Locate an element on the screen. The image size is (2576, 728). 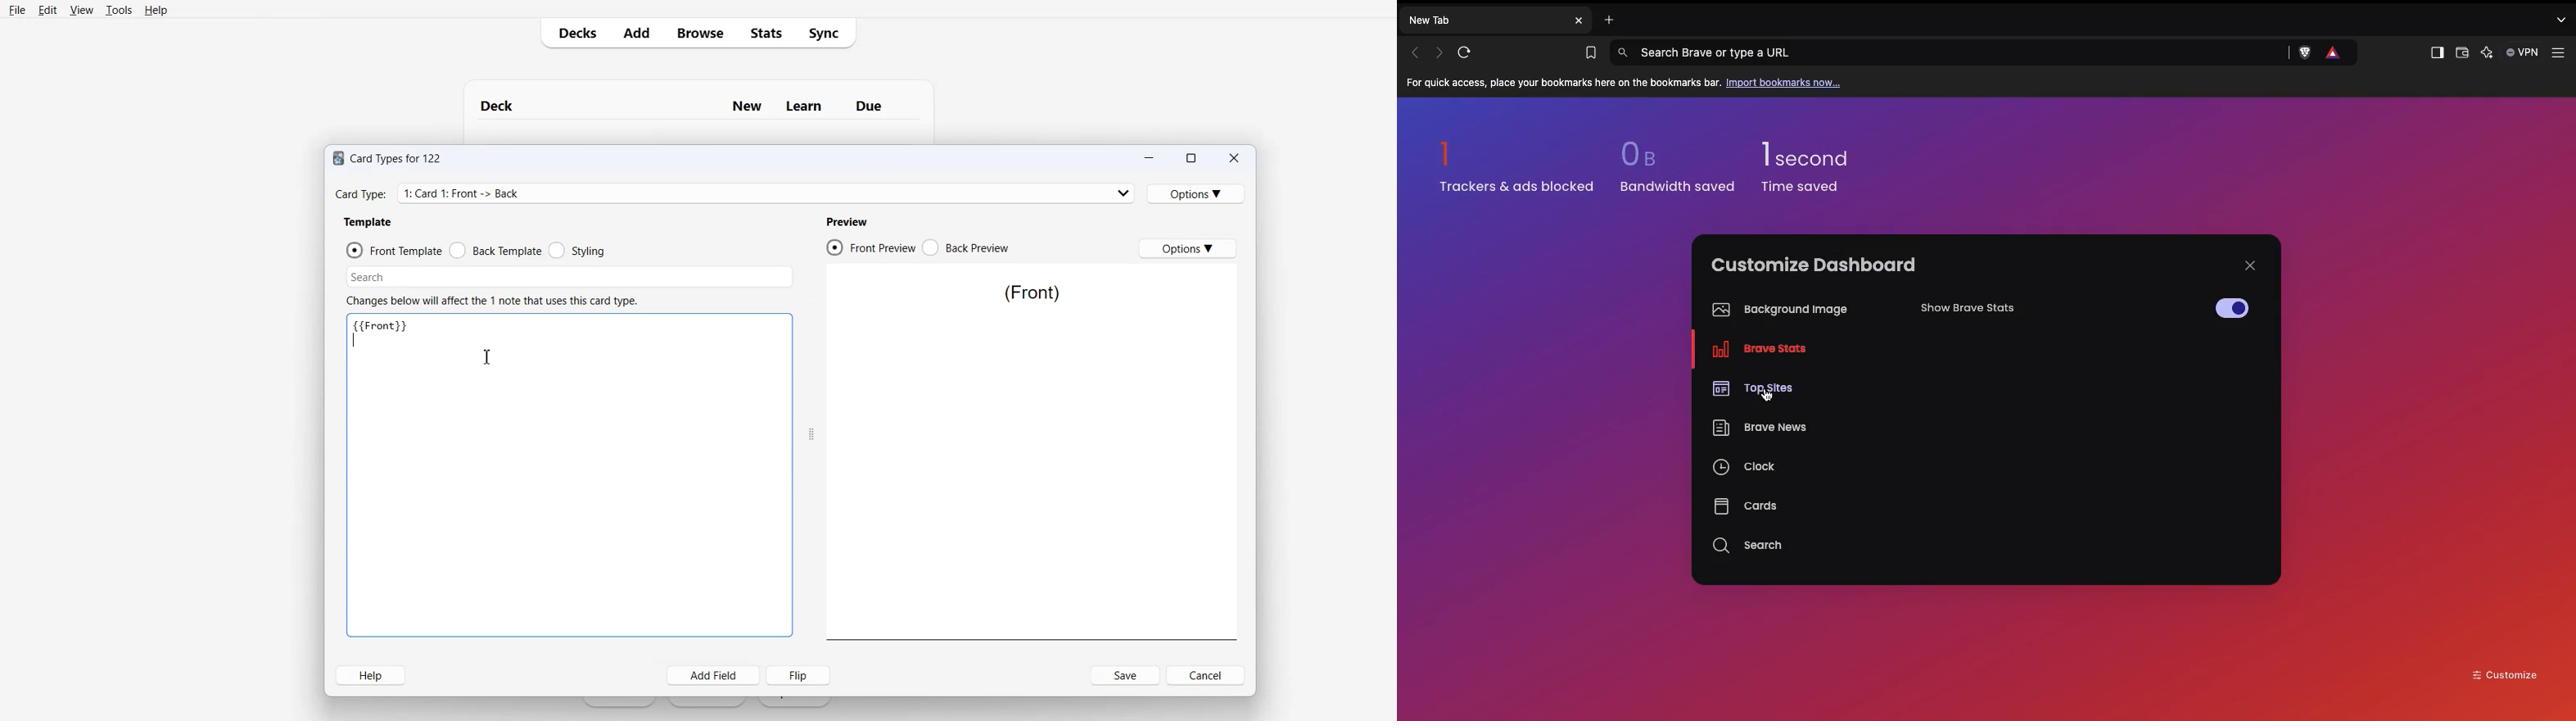
View is located at coordinates (82, 9).